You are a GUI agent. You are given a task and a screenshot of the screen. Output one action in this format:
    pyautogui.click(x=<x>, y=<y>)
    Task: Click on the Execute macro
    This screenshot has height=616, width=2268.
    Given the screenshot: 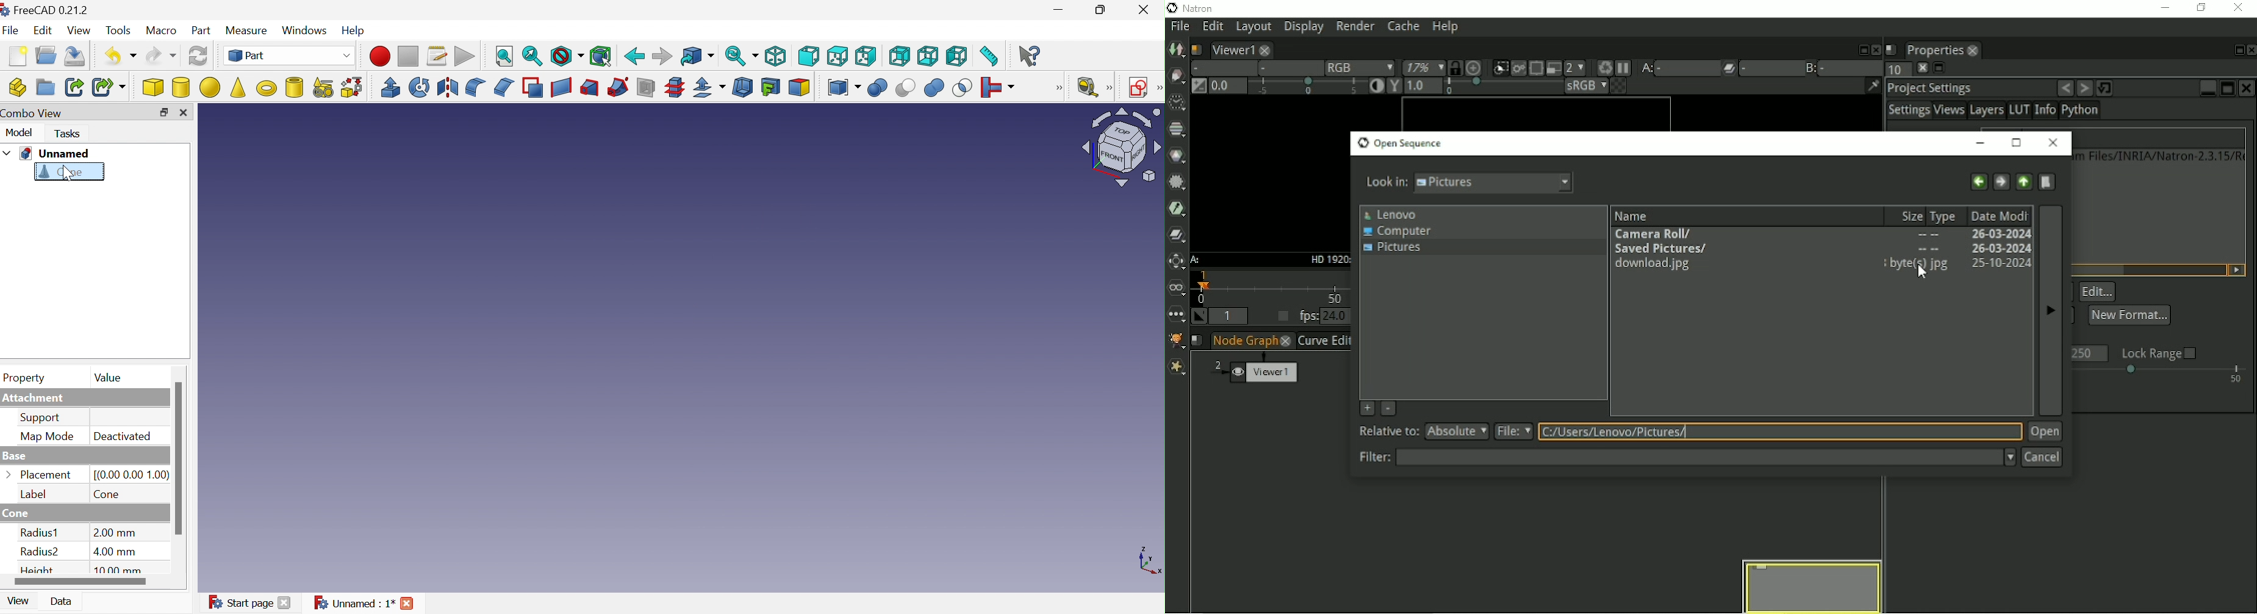 What is the action you would take?
    pyautogui.click(x=464, y=57)
    